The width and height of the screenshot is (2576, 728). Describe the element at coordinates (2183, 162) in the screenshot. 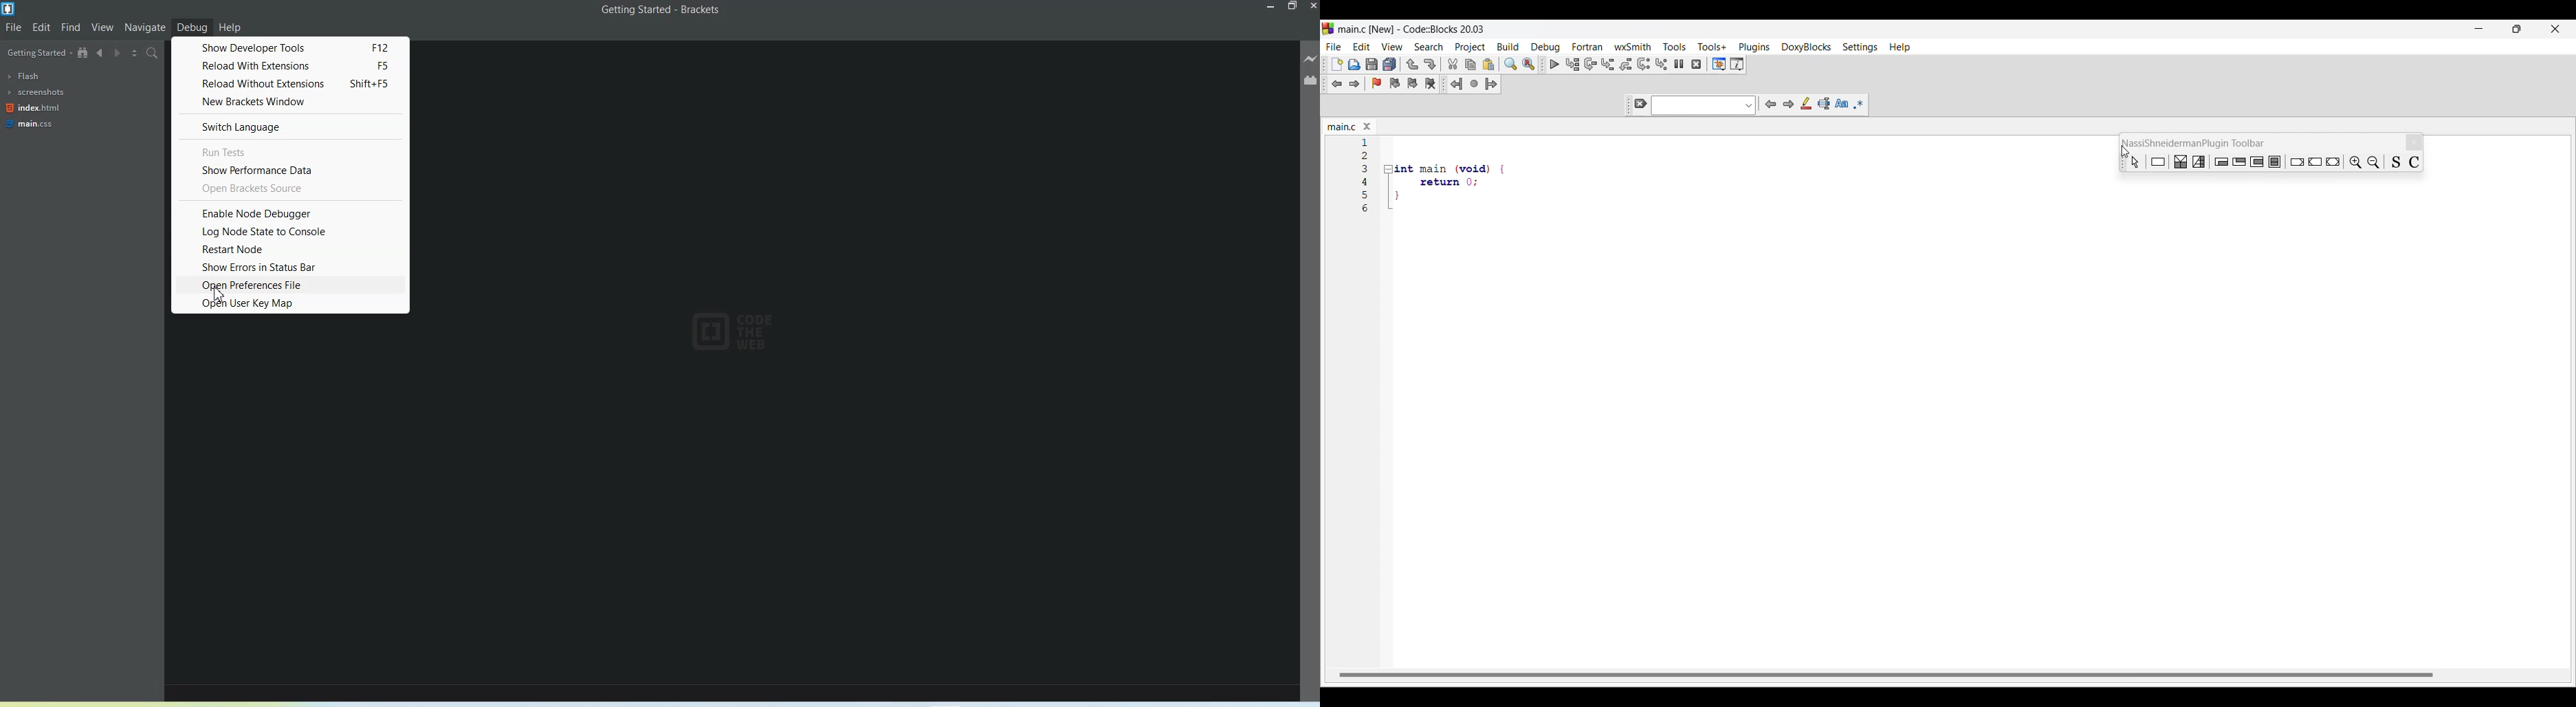

I see `` at that location.